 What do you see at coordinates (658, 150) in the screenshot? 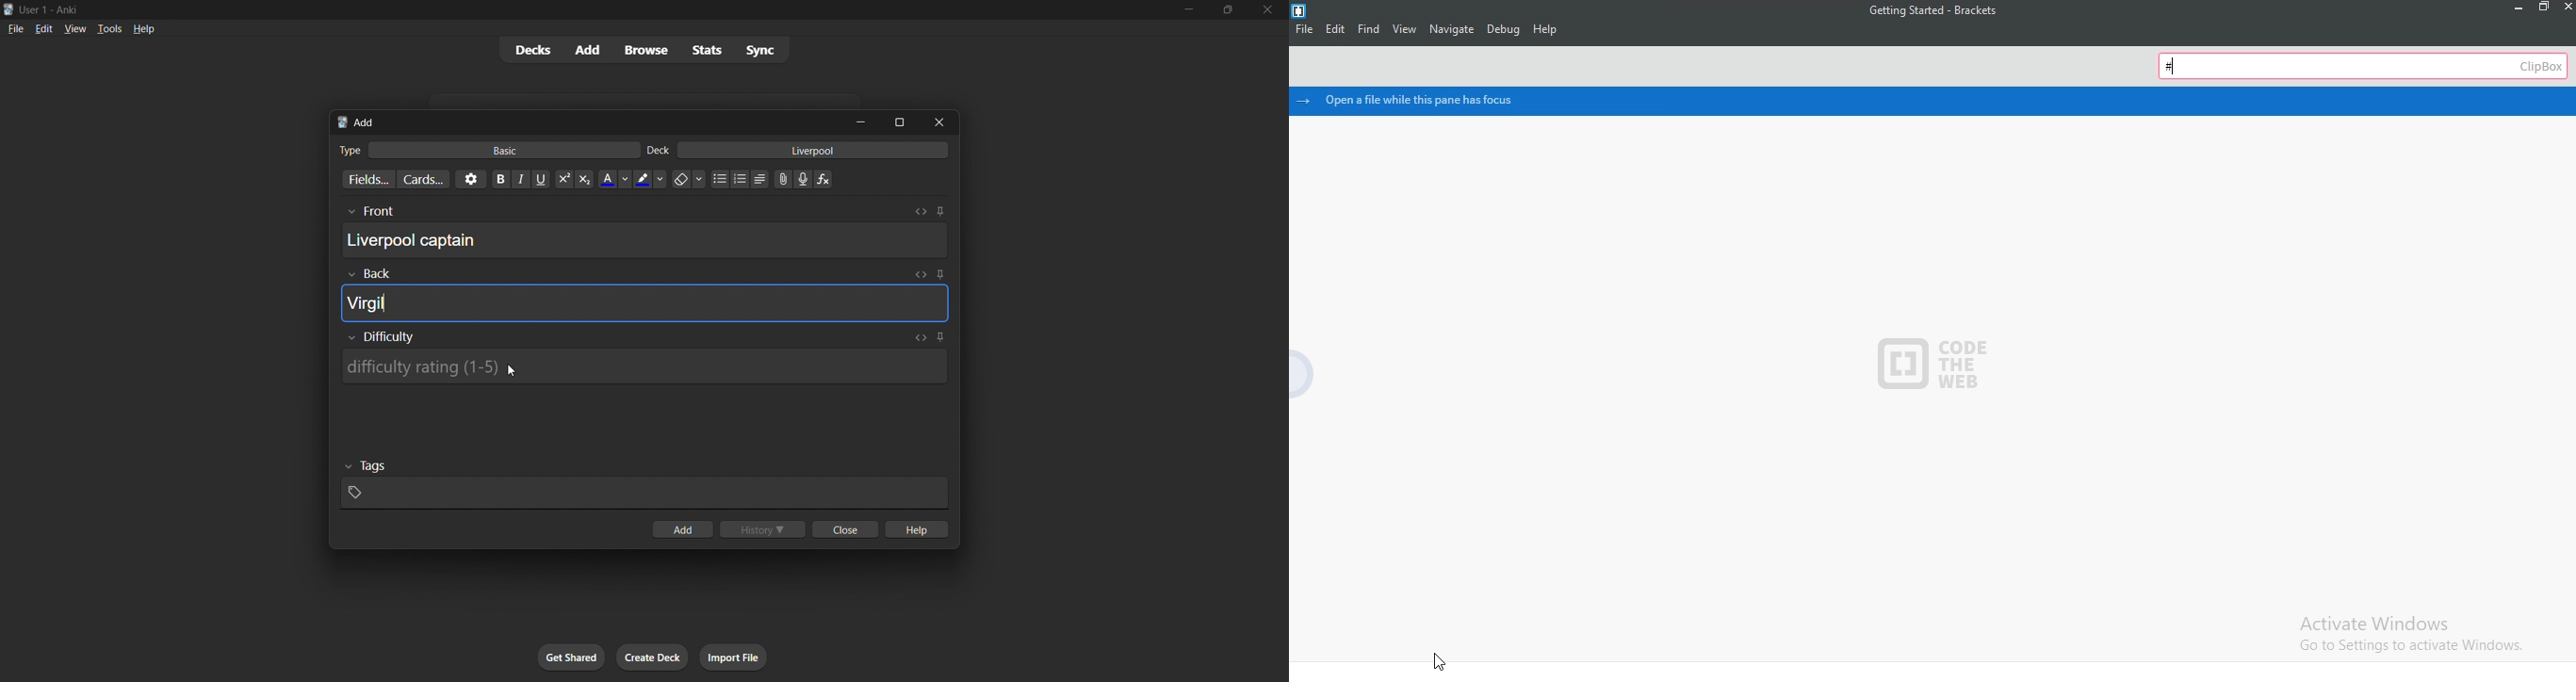
I see `Text` at bounding box center [658, 150].